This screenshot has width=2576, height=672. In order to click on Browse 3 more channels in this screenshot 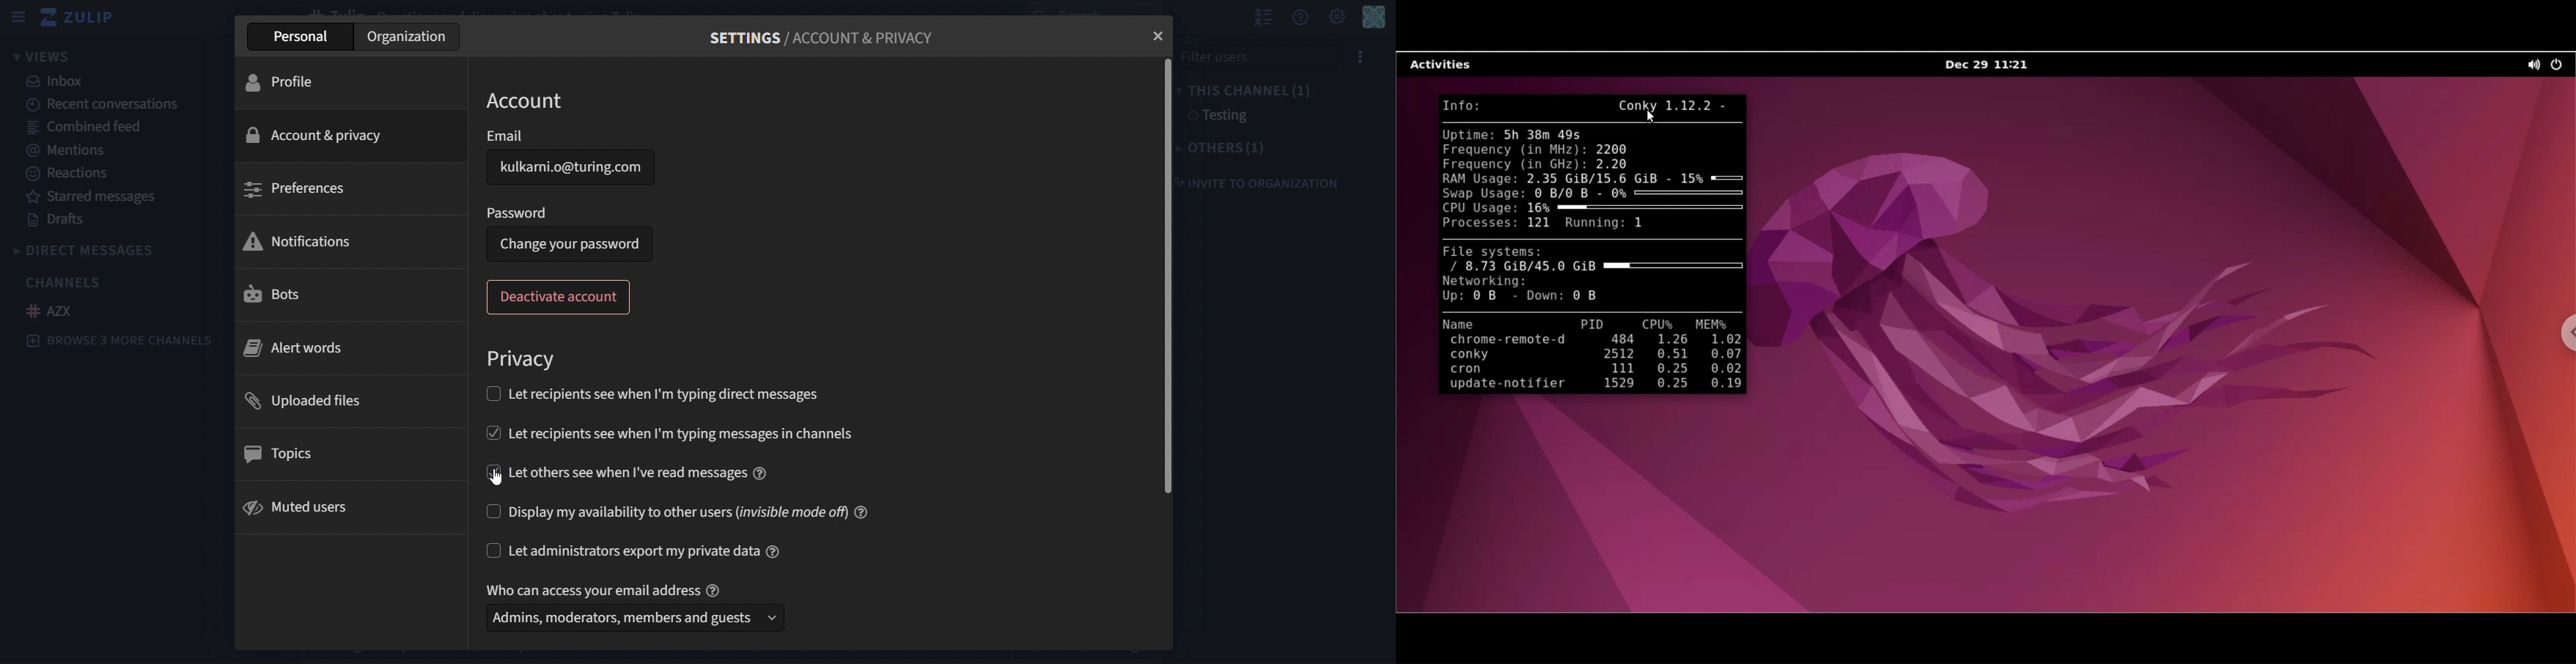, I will do `click(125, 342)`.